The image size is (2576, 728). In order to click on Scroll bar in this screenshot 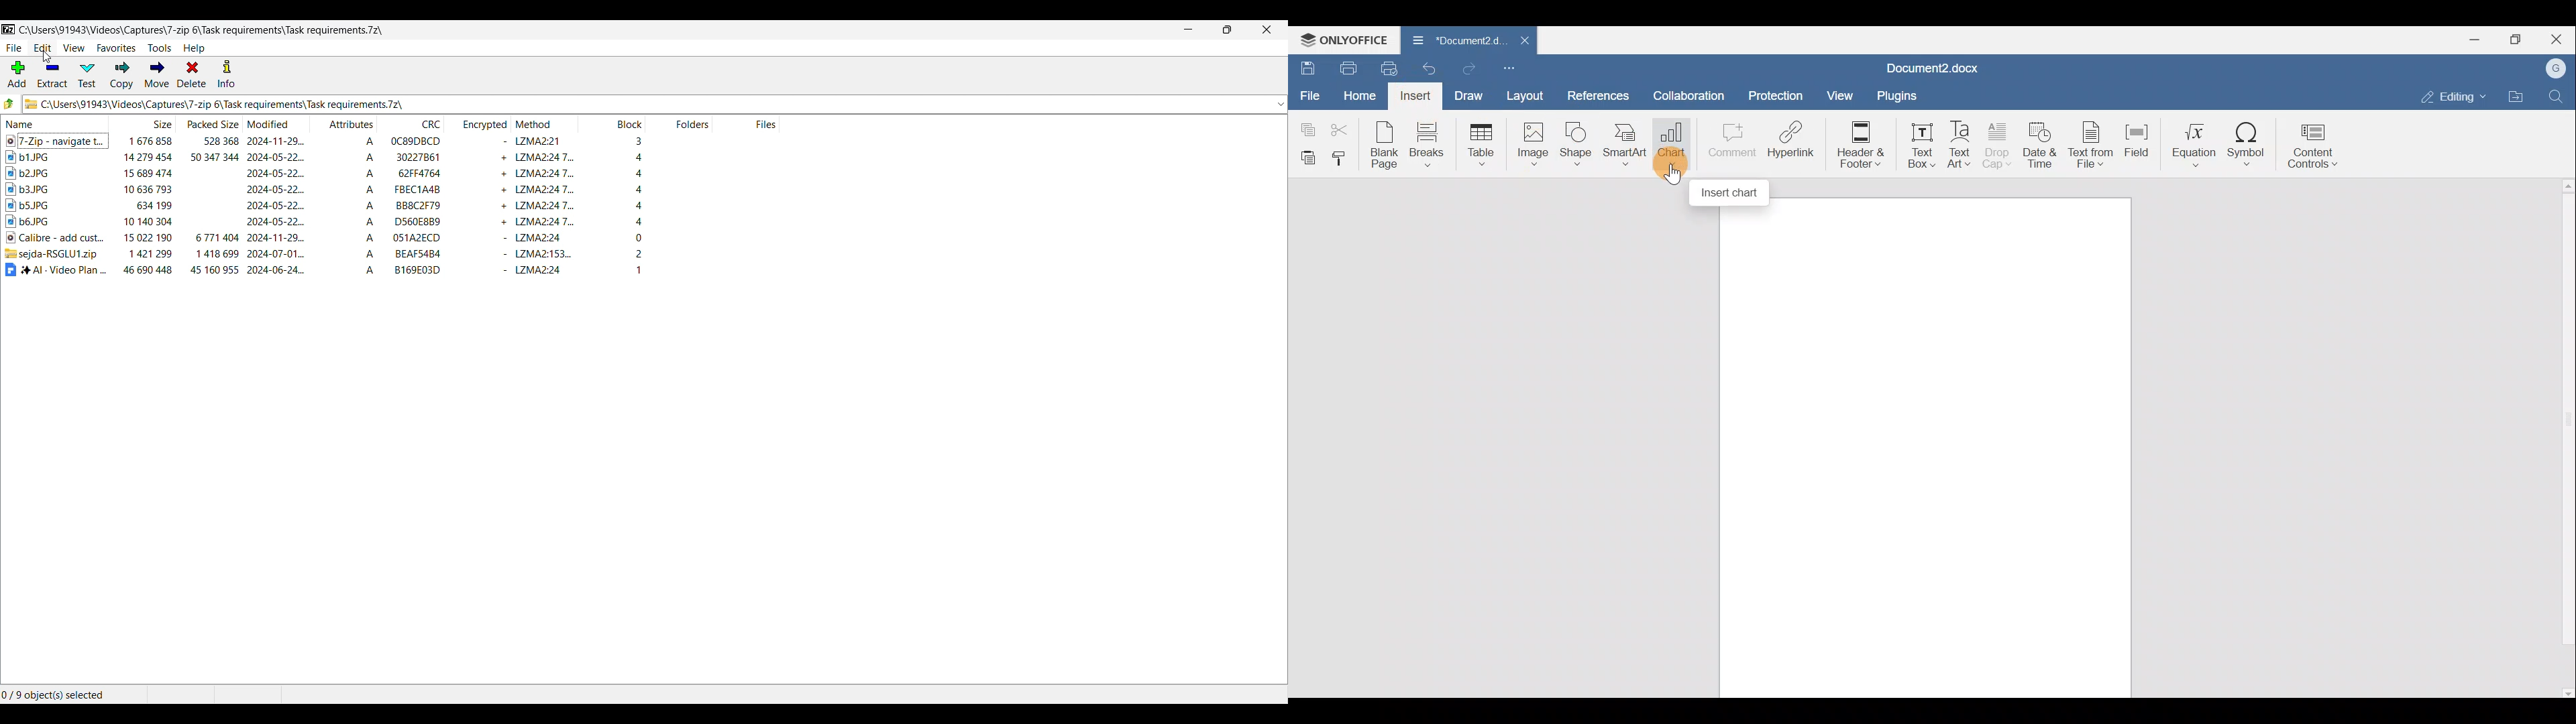, I will do `click(2563, 440)`.